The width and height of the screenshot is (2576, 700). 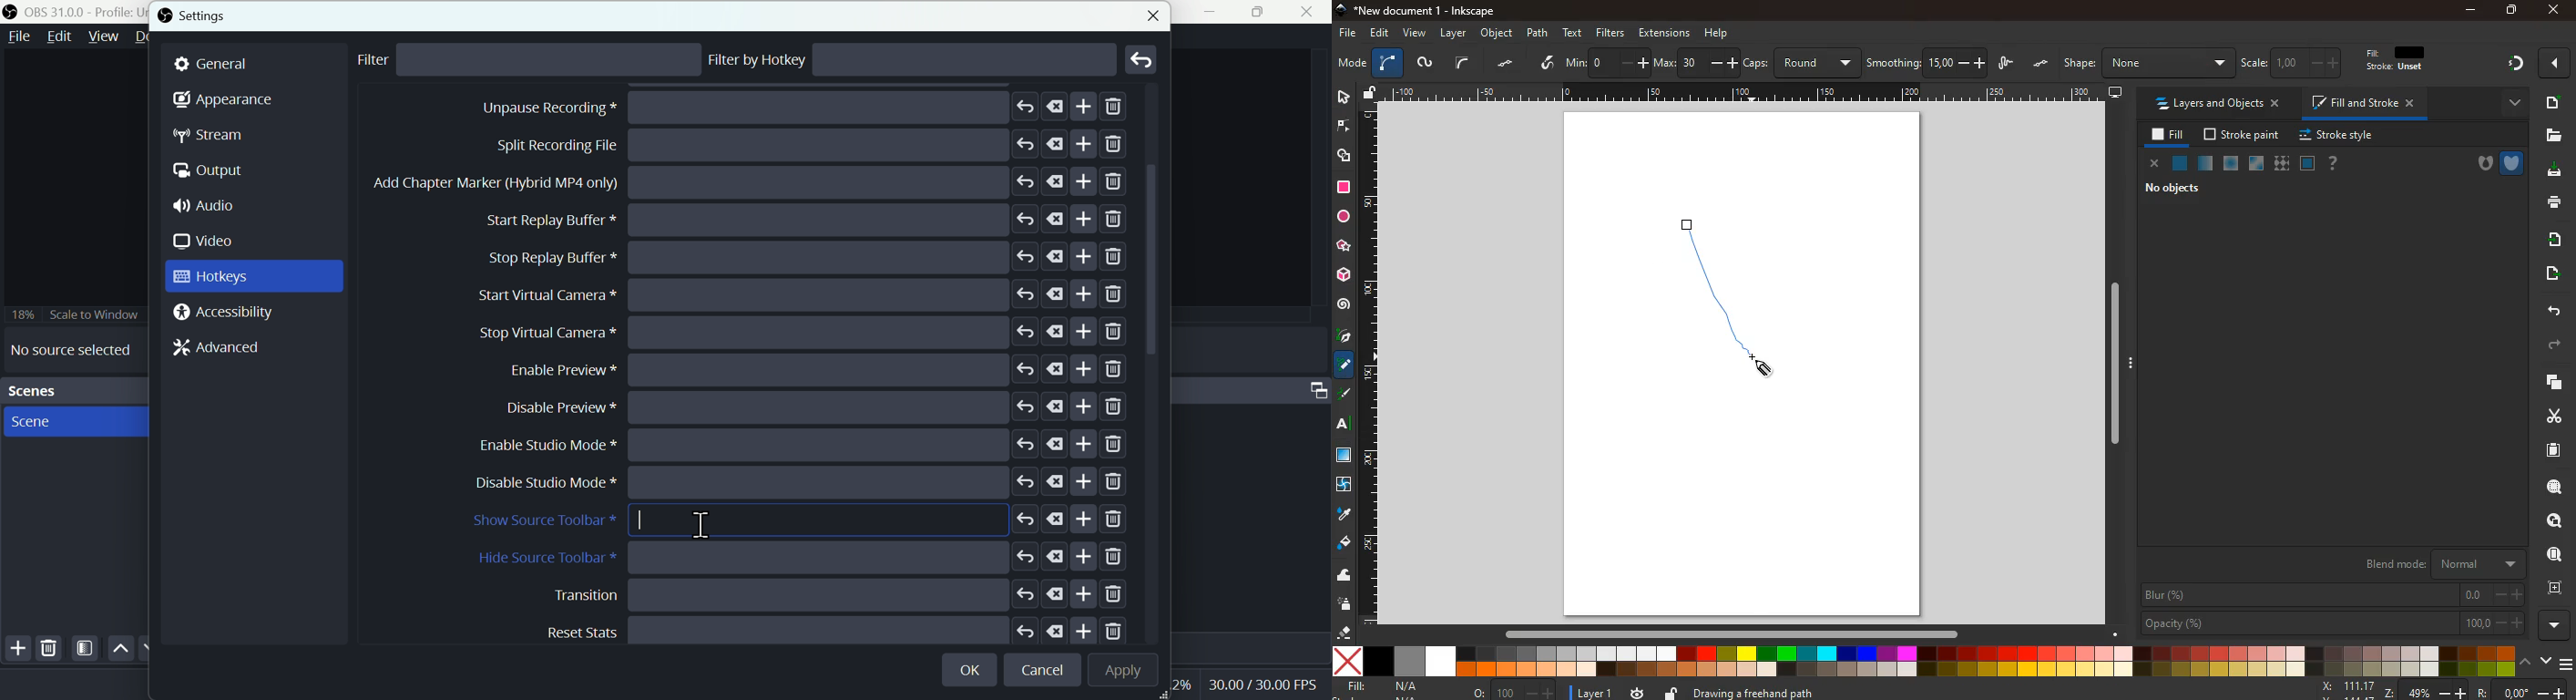 What do you see at coordinates (1344, 190) in the screenshot?
I see `square` at bounding box center [1344, 190].